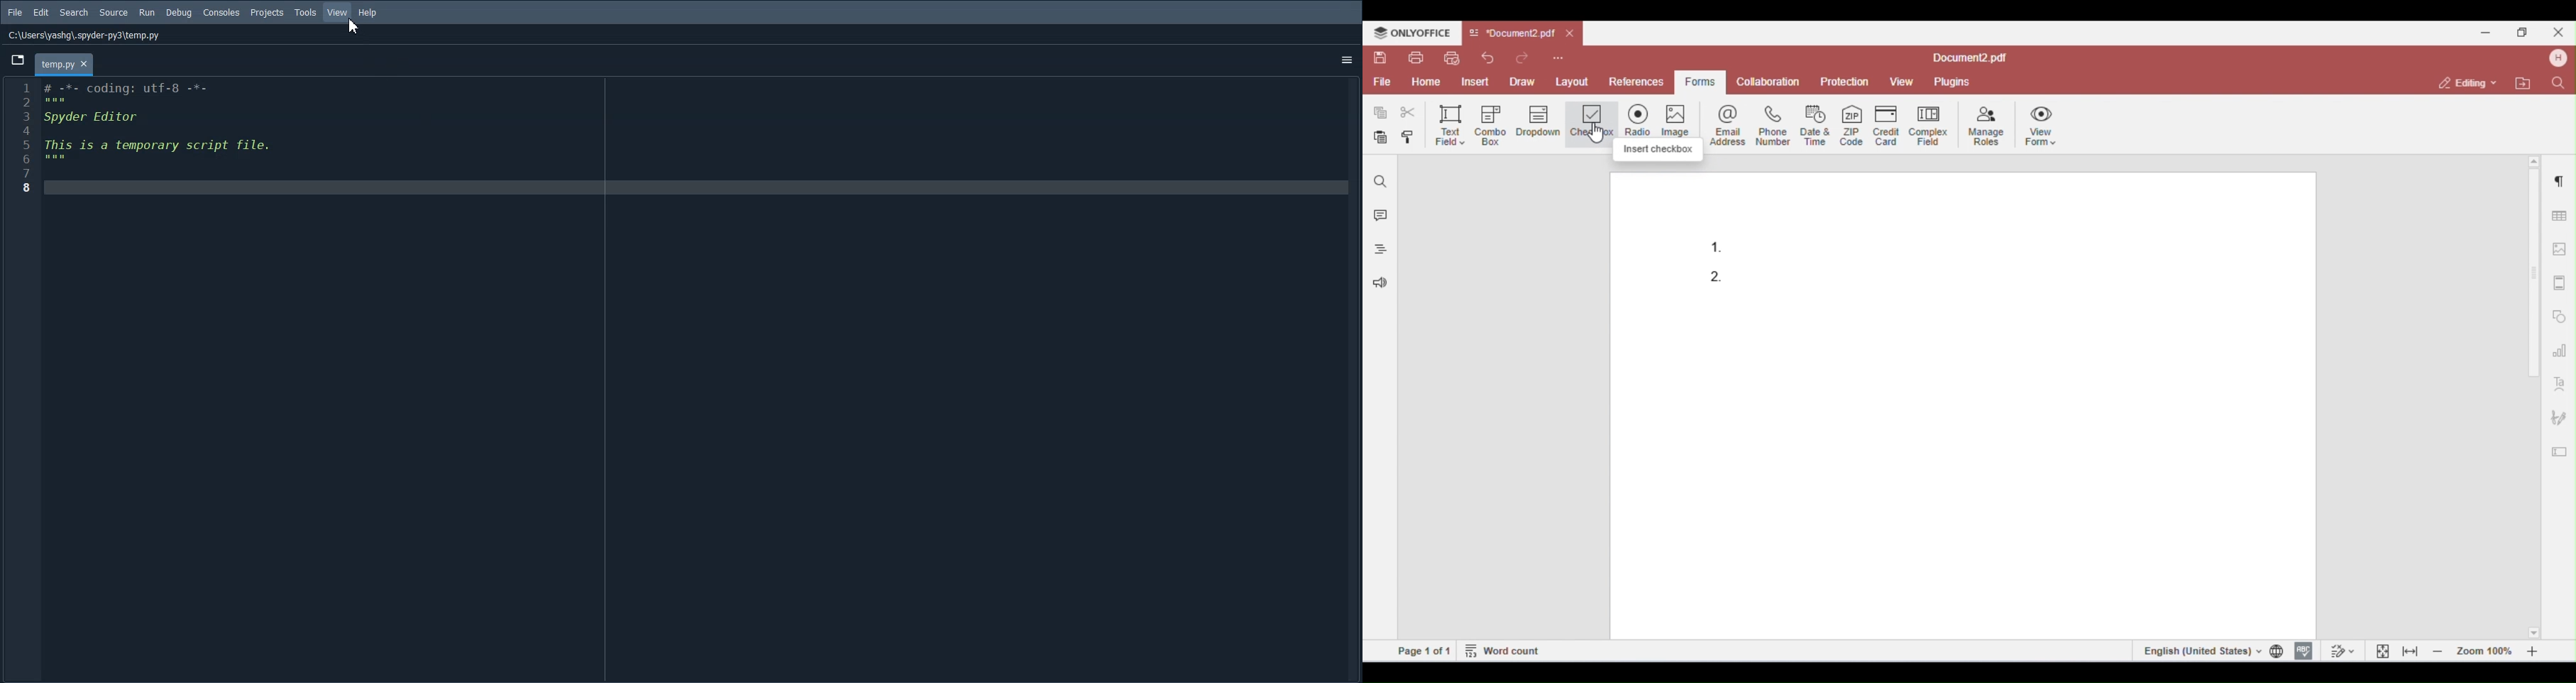 This screenshot has height=700, width=2576. I want to click on Edit, so click(41, 12).